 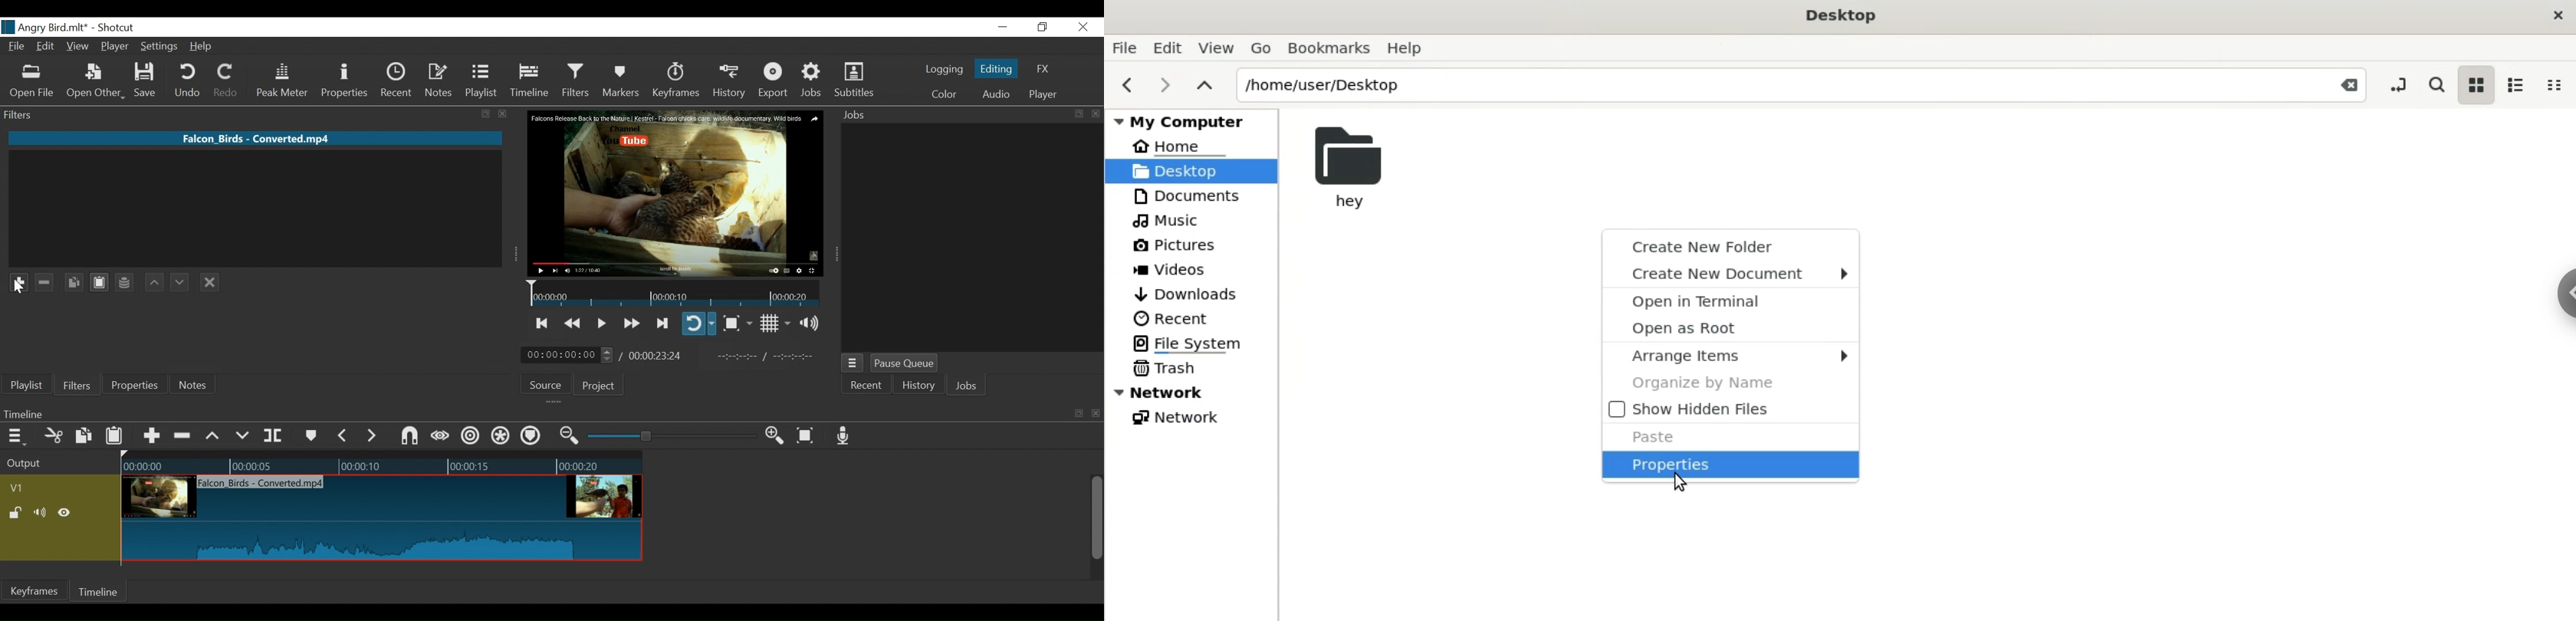 I want to click on Timeline, so click(x=531, y=413).